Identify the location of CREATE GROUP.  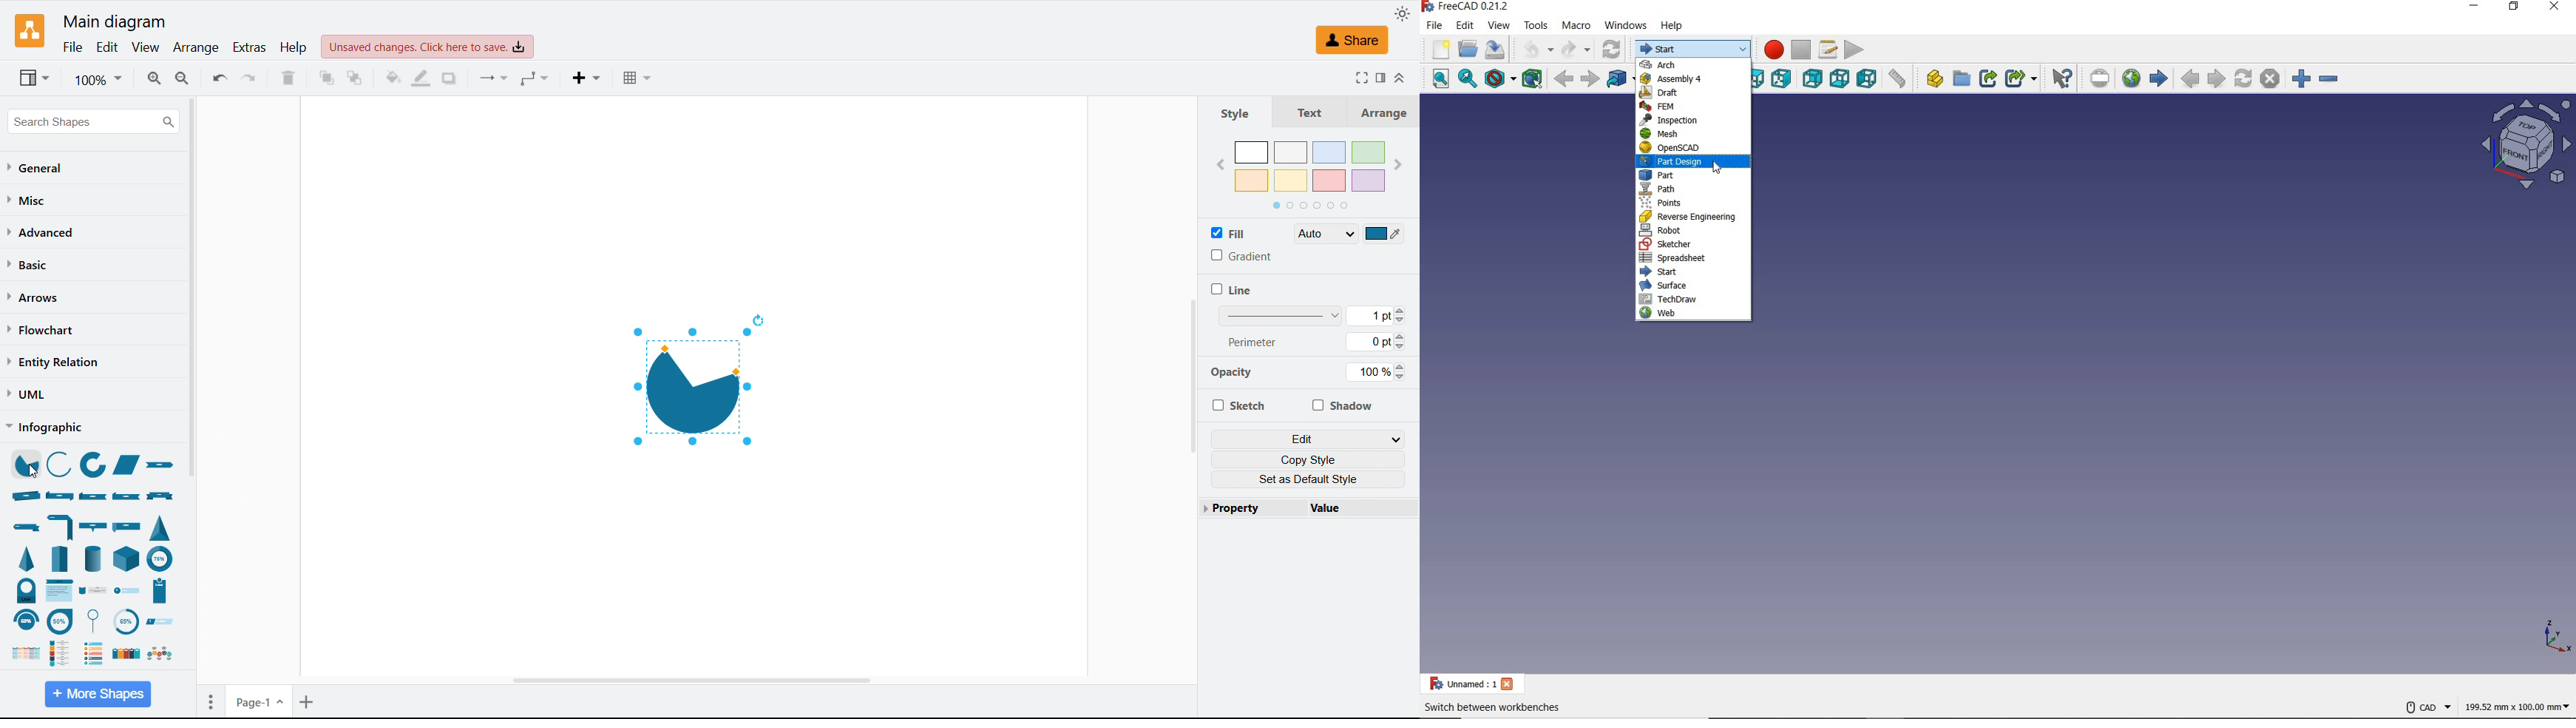
(1961, 77).